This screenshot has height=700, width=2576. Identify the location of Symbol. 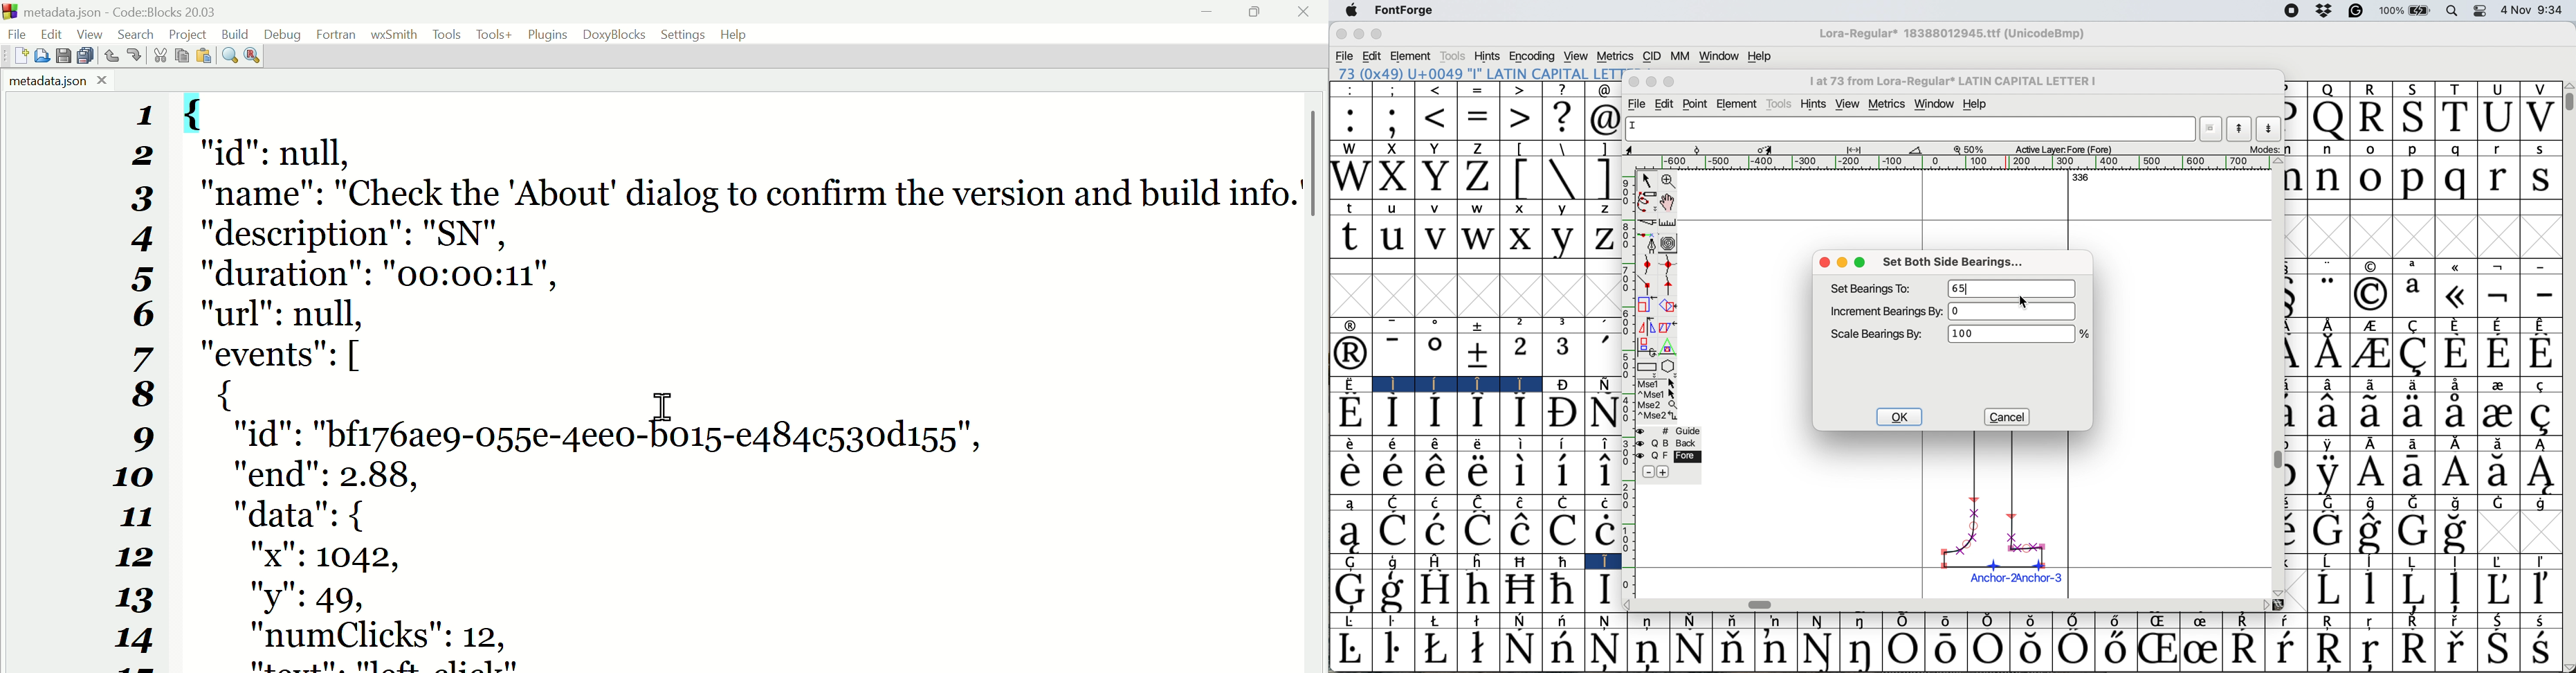
(2375, 561).